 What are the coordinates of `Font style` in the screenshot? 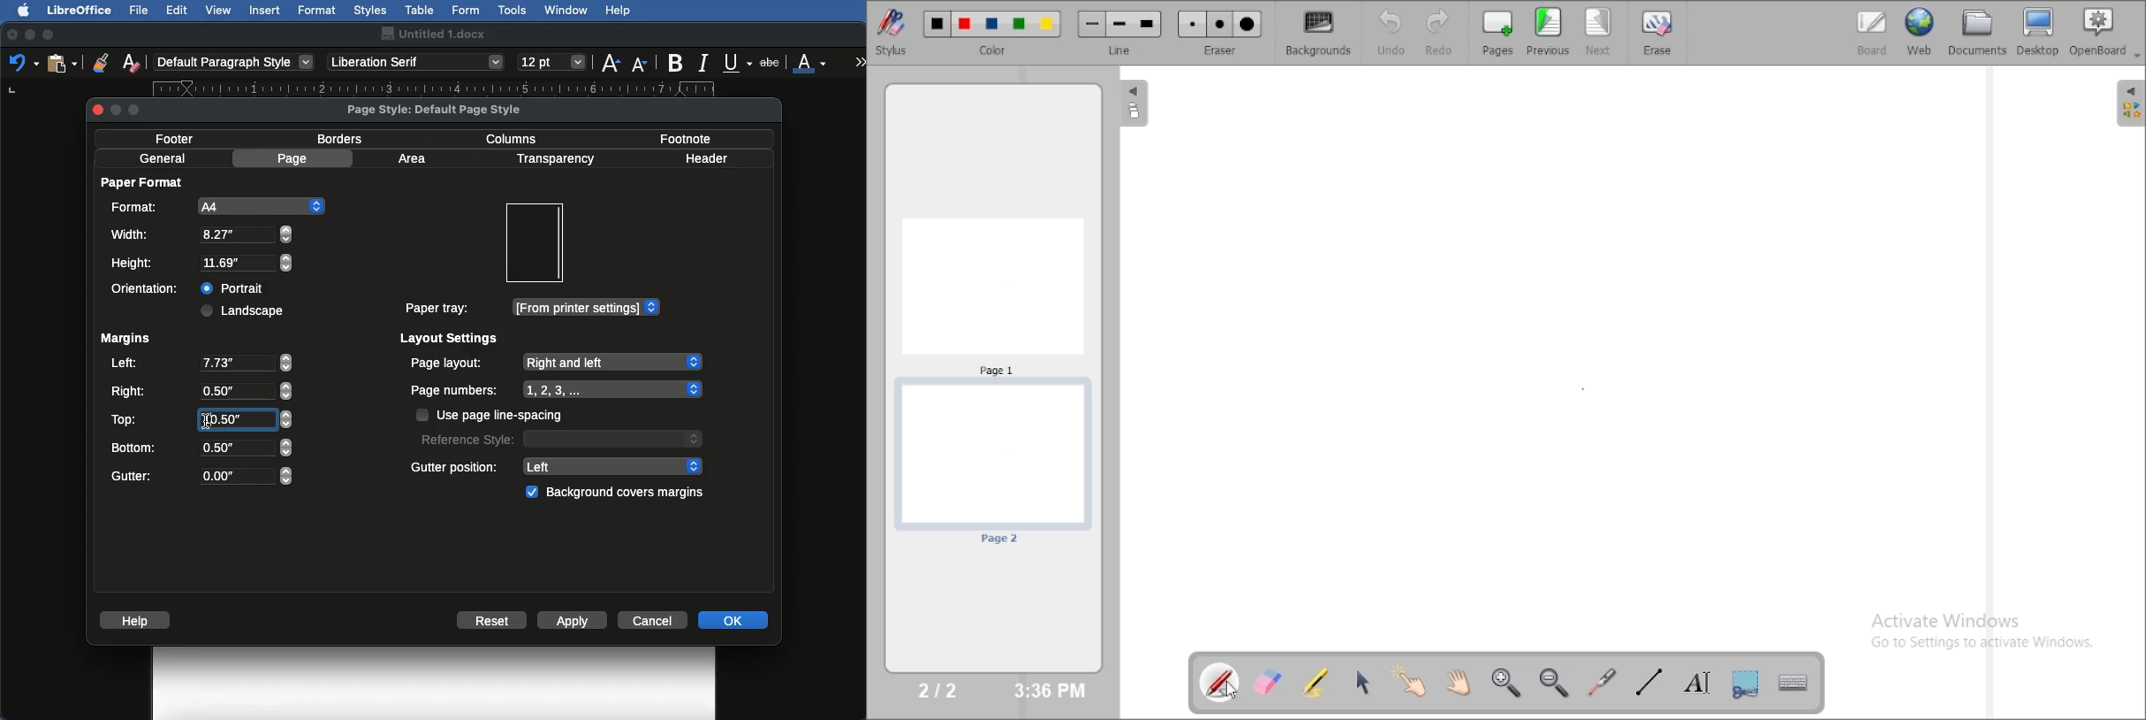 It's located at (417, 62).